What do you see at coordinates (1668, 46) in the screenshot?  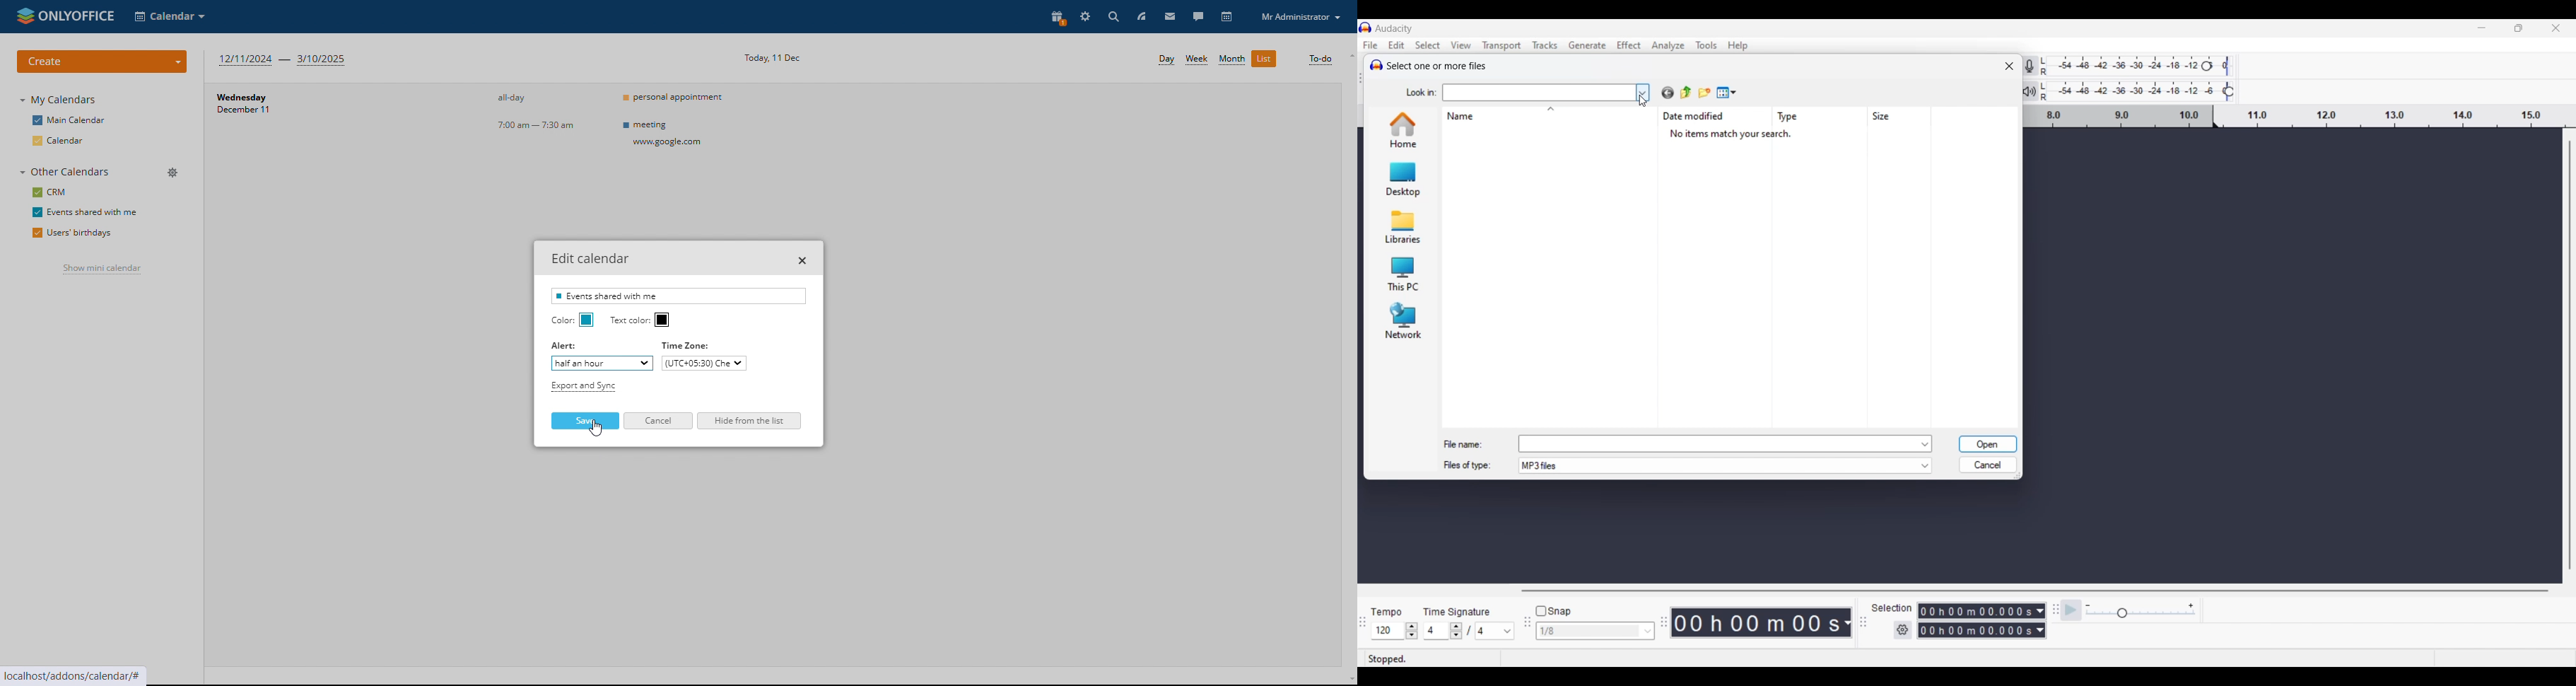 I see `Analyze menu` at bounding box center [1668, 46].